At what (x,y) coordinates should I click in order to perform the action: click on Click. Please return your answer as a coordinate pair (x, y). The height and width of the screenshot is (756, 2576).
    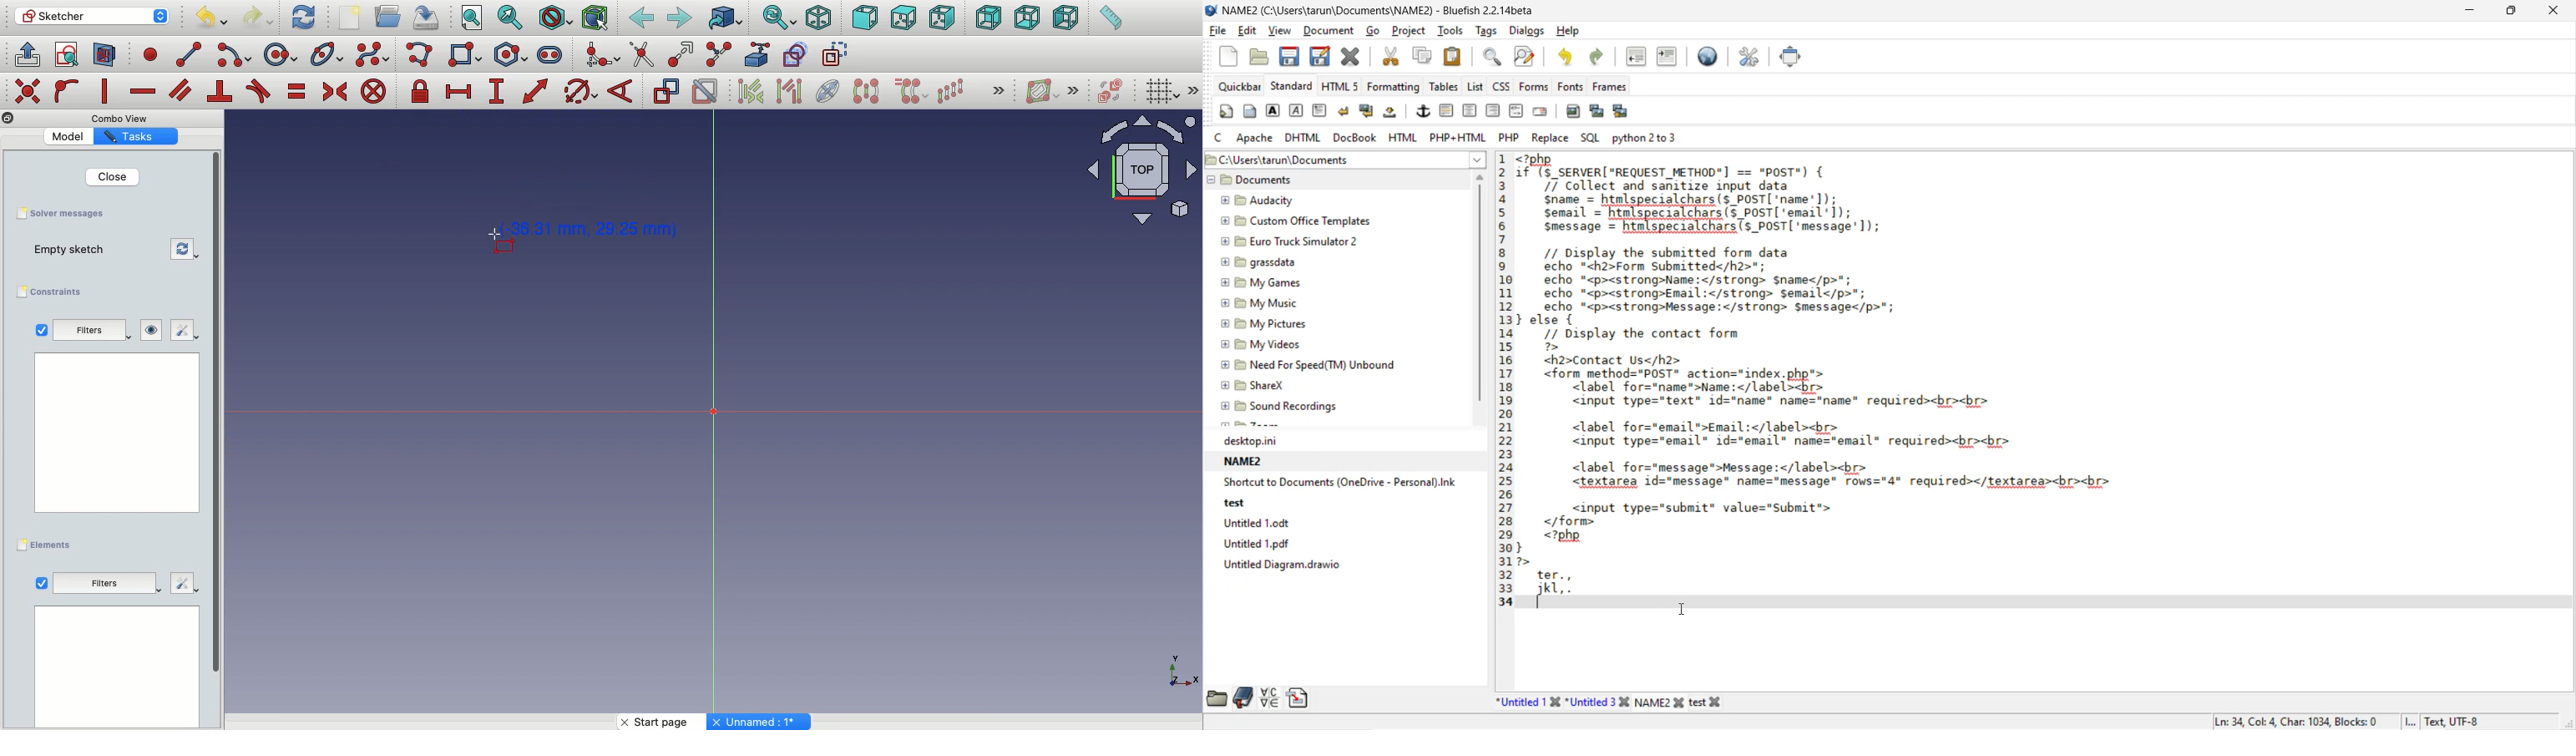
    Looking at the image, I should click on (489, 246).